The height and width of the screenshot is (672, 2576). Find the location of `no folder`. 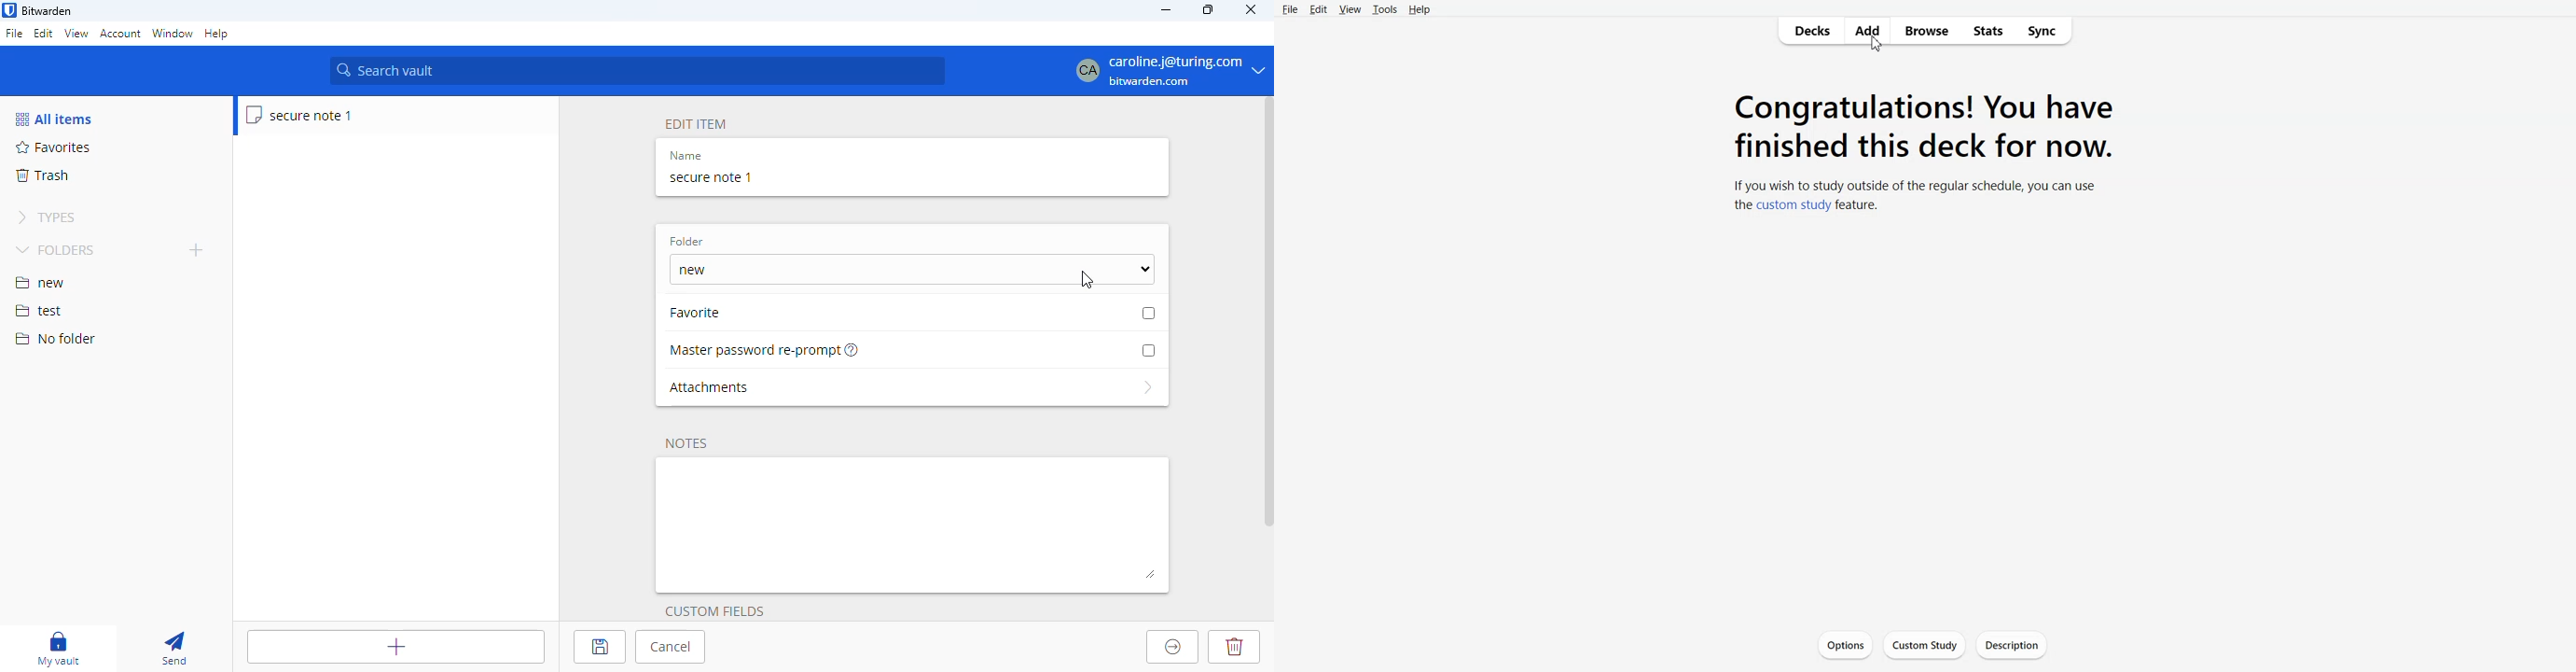

no folder is located at coordinates (55, 338).